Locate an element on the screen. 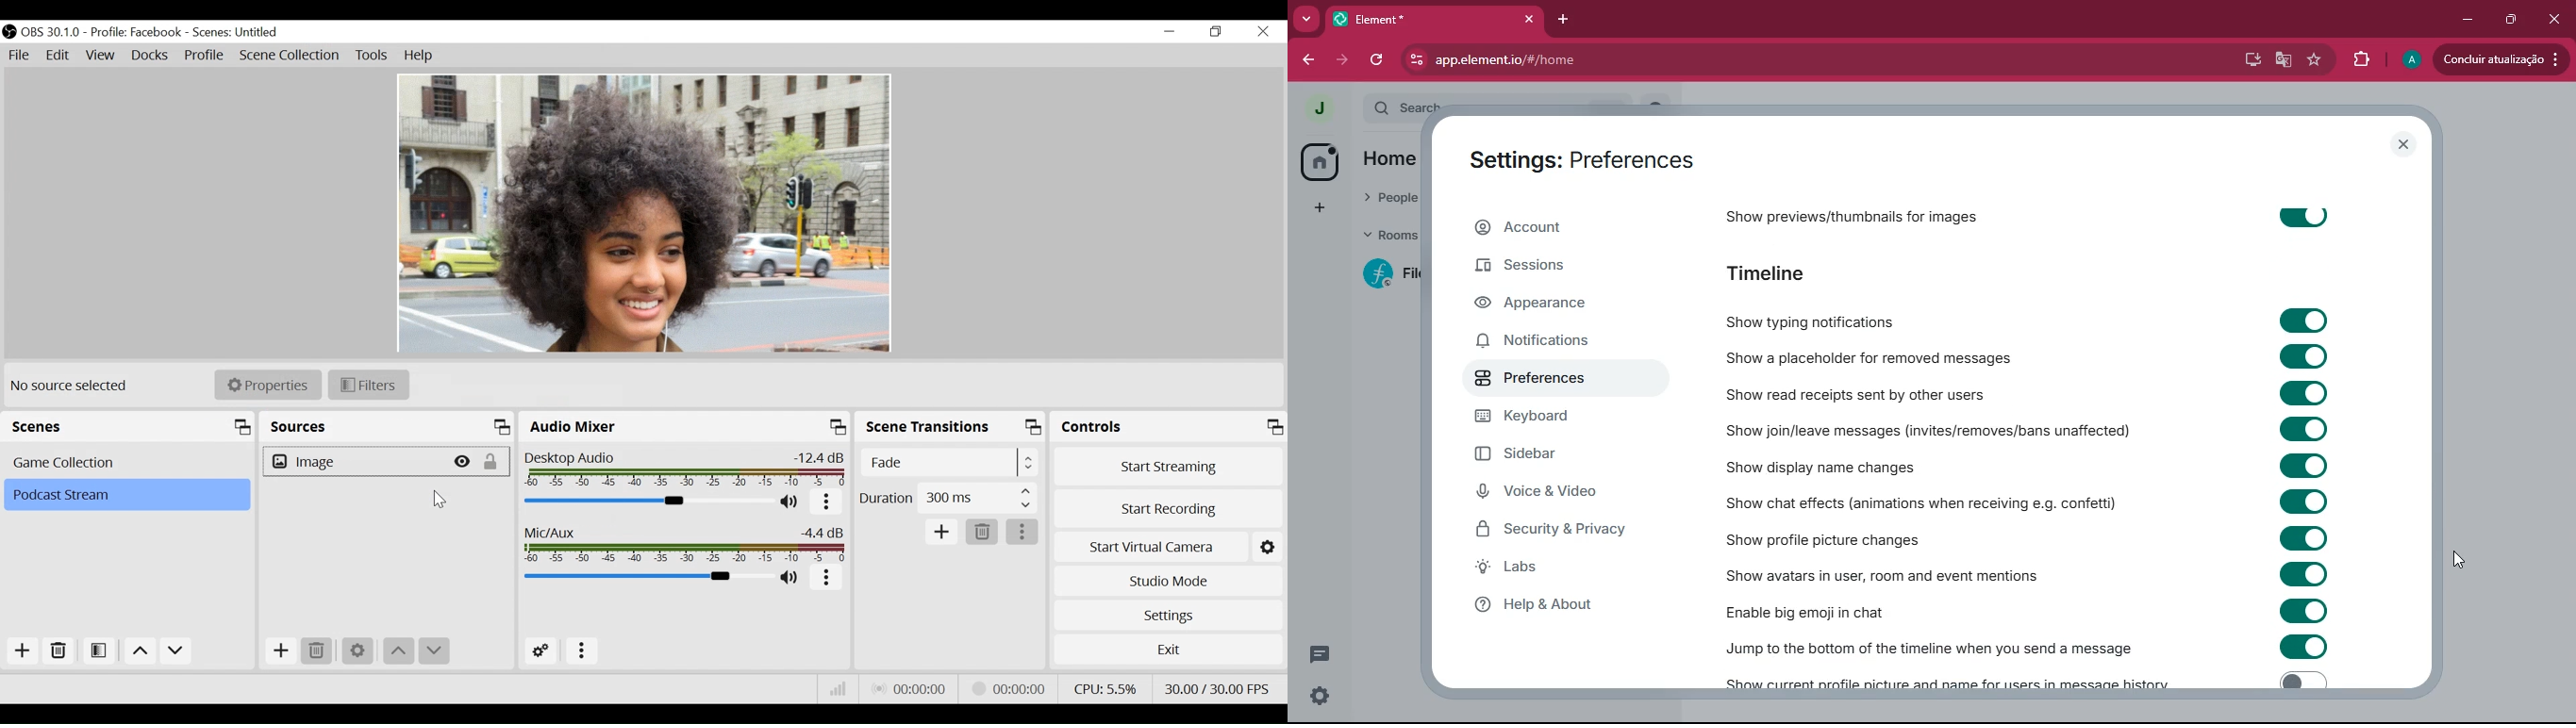 The image size is (2576, 728). Bitrate is located at coordinates (838, 688).